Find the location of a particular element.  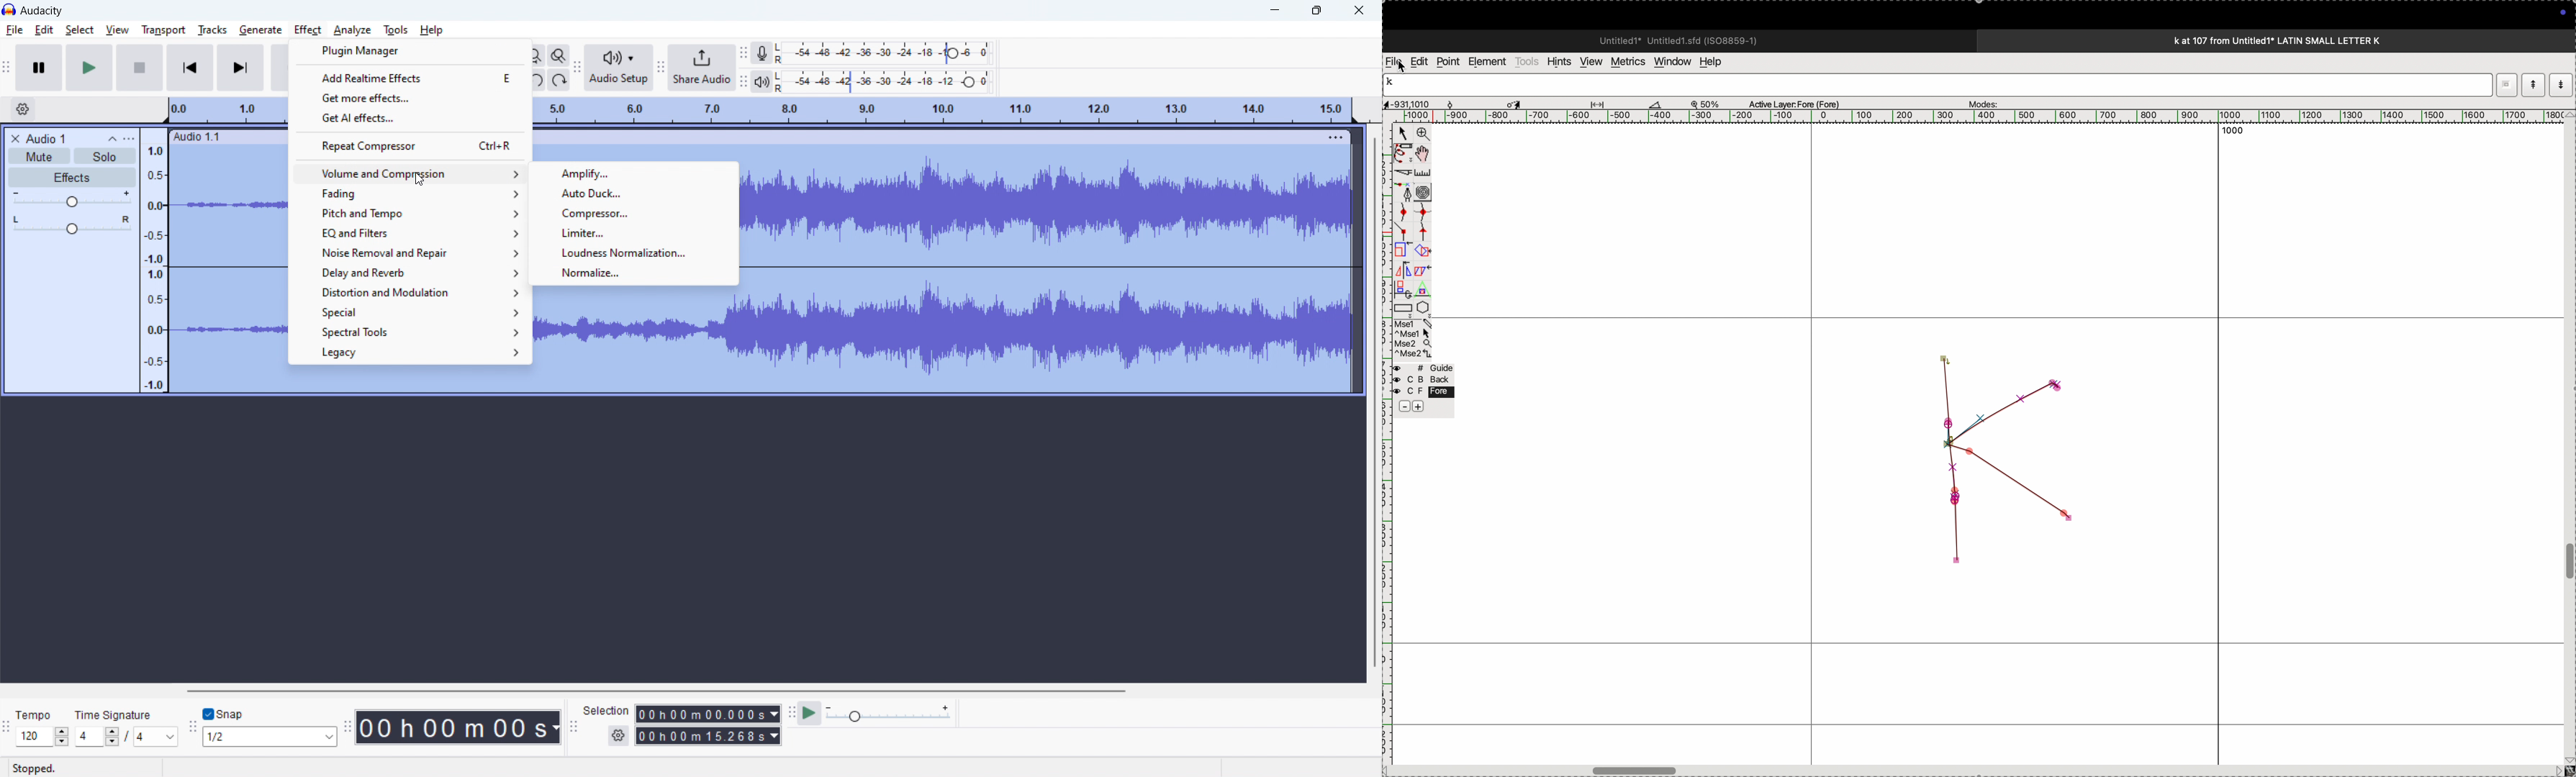

Audacity (title) is located at coordinates (47, 9).